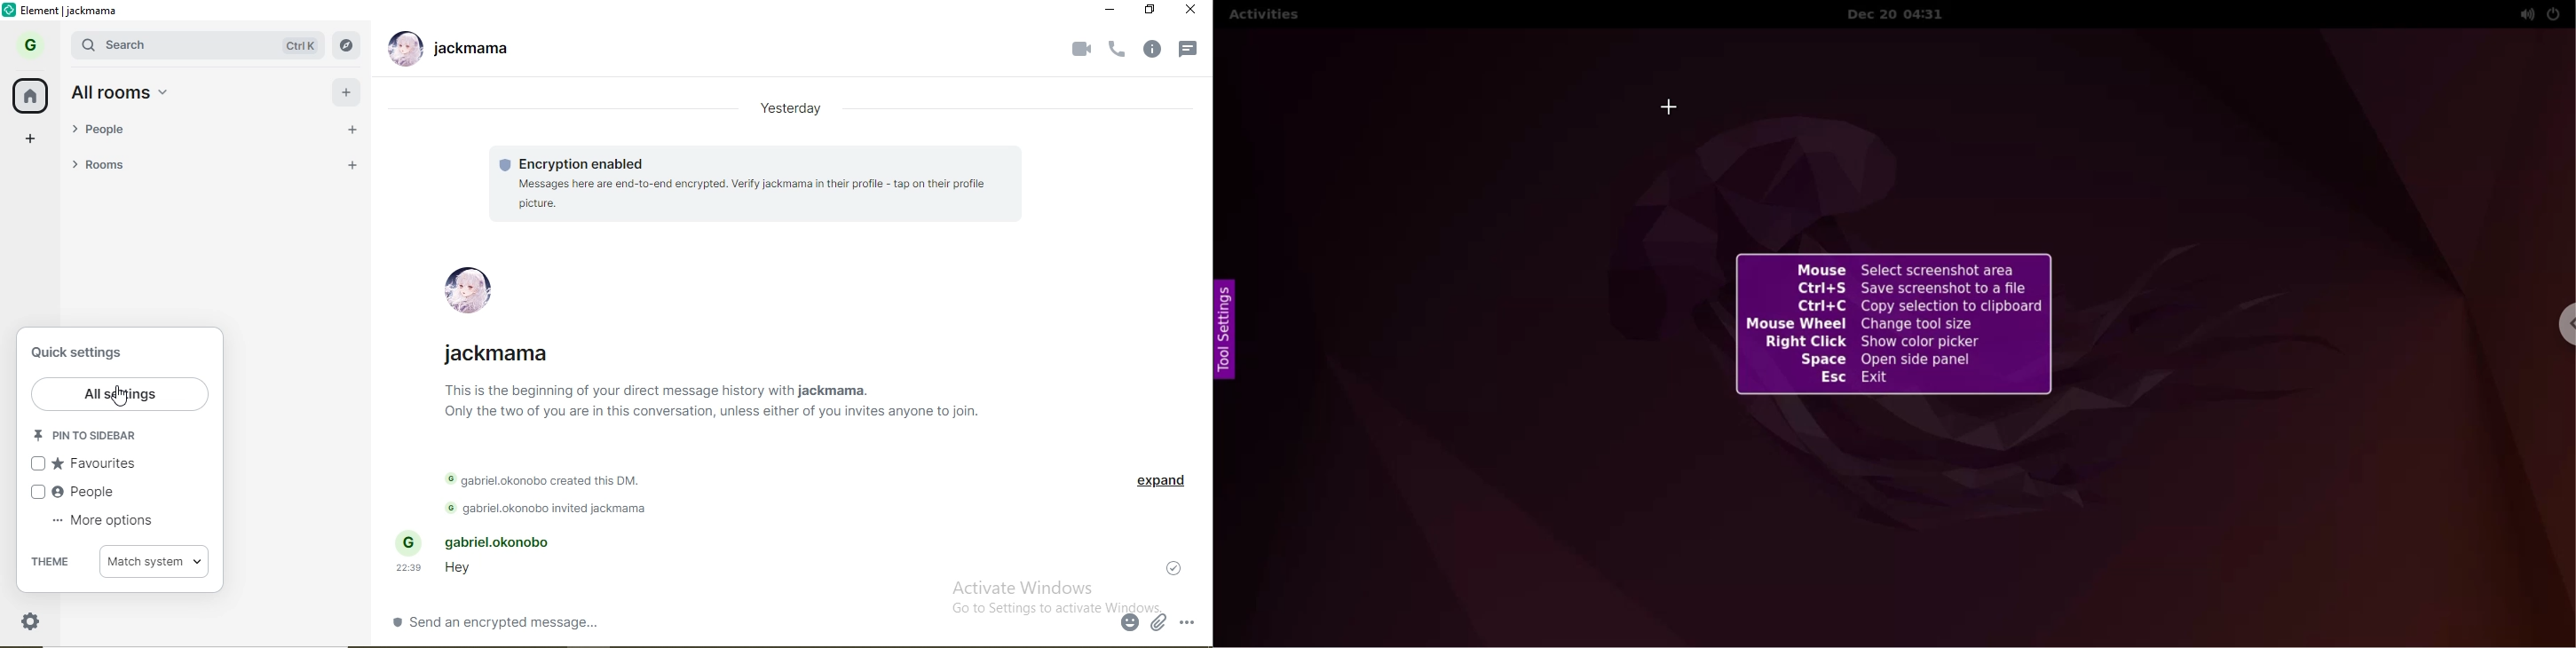 This screenshot has width=2576, height=672. What do you see at coordinates (1151, 10) in the screenshot?
I see `restore` at bounding box center [1151, 10].